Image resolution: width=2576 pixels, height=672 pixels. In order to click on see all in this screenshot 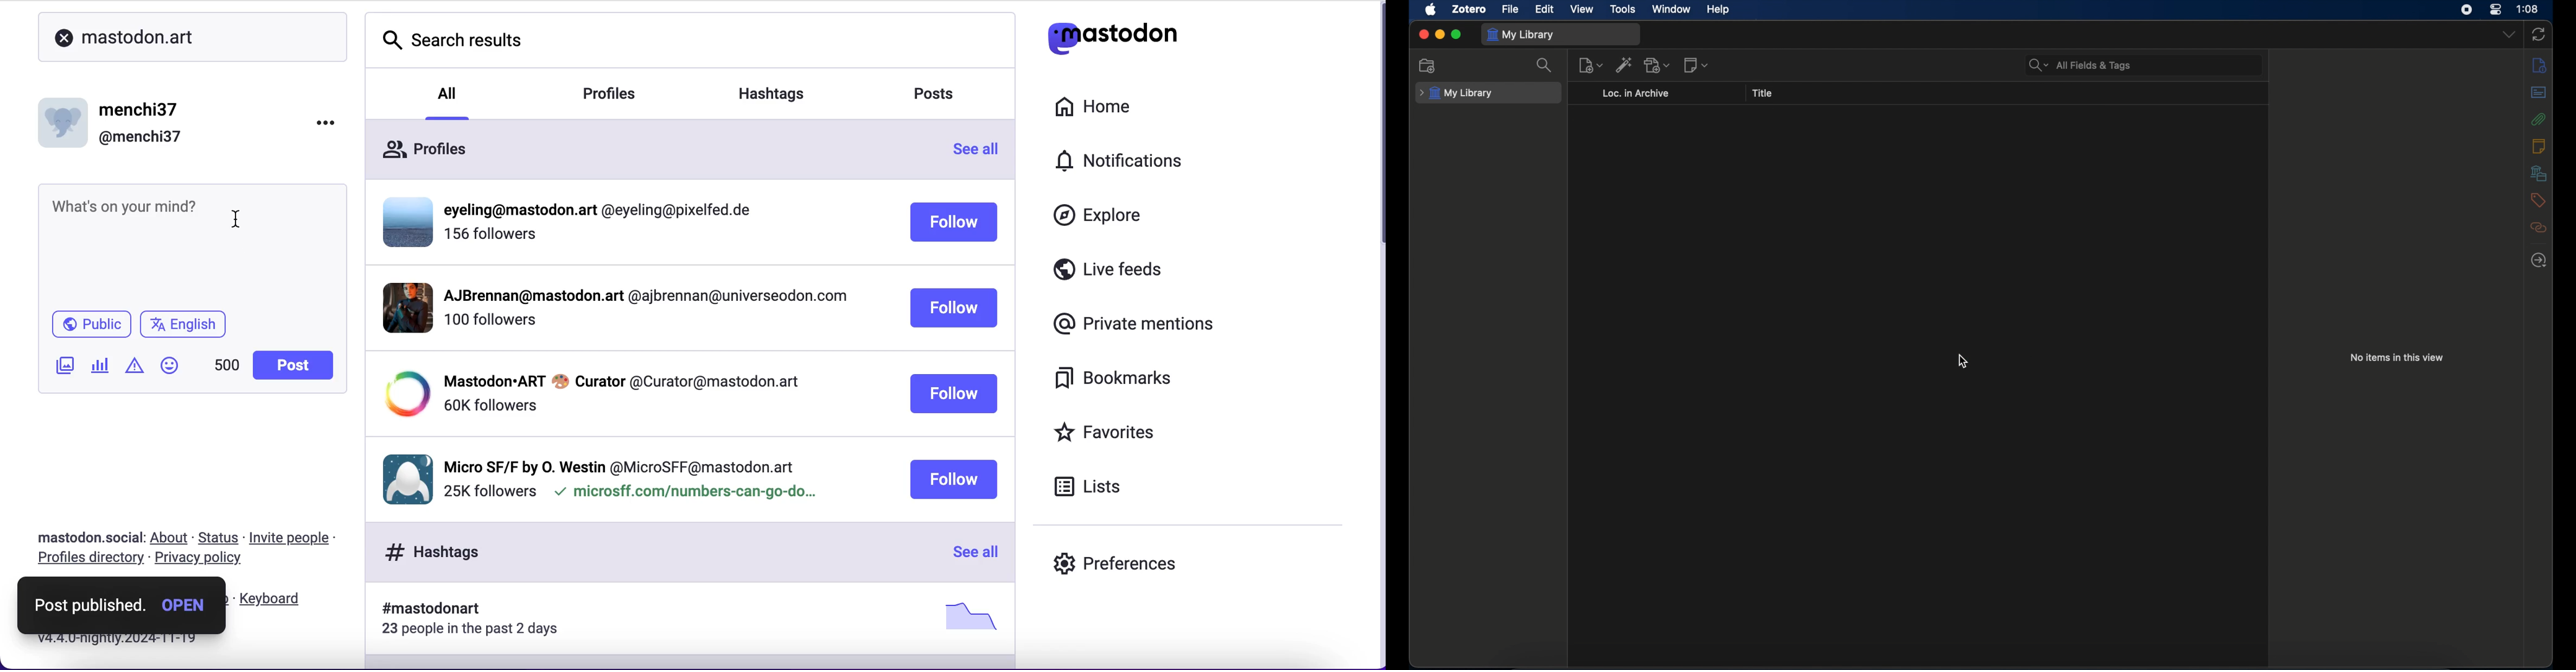, I will do `click(982, 153)`.